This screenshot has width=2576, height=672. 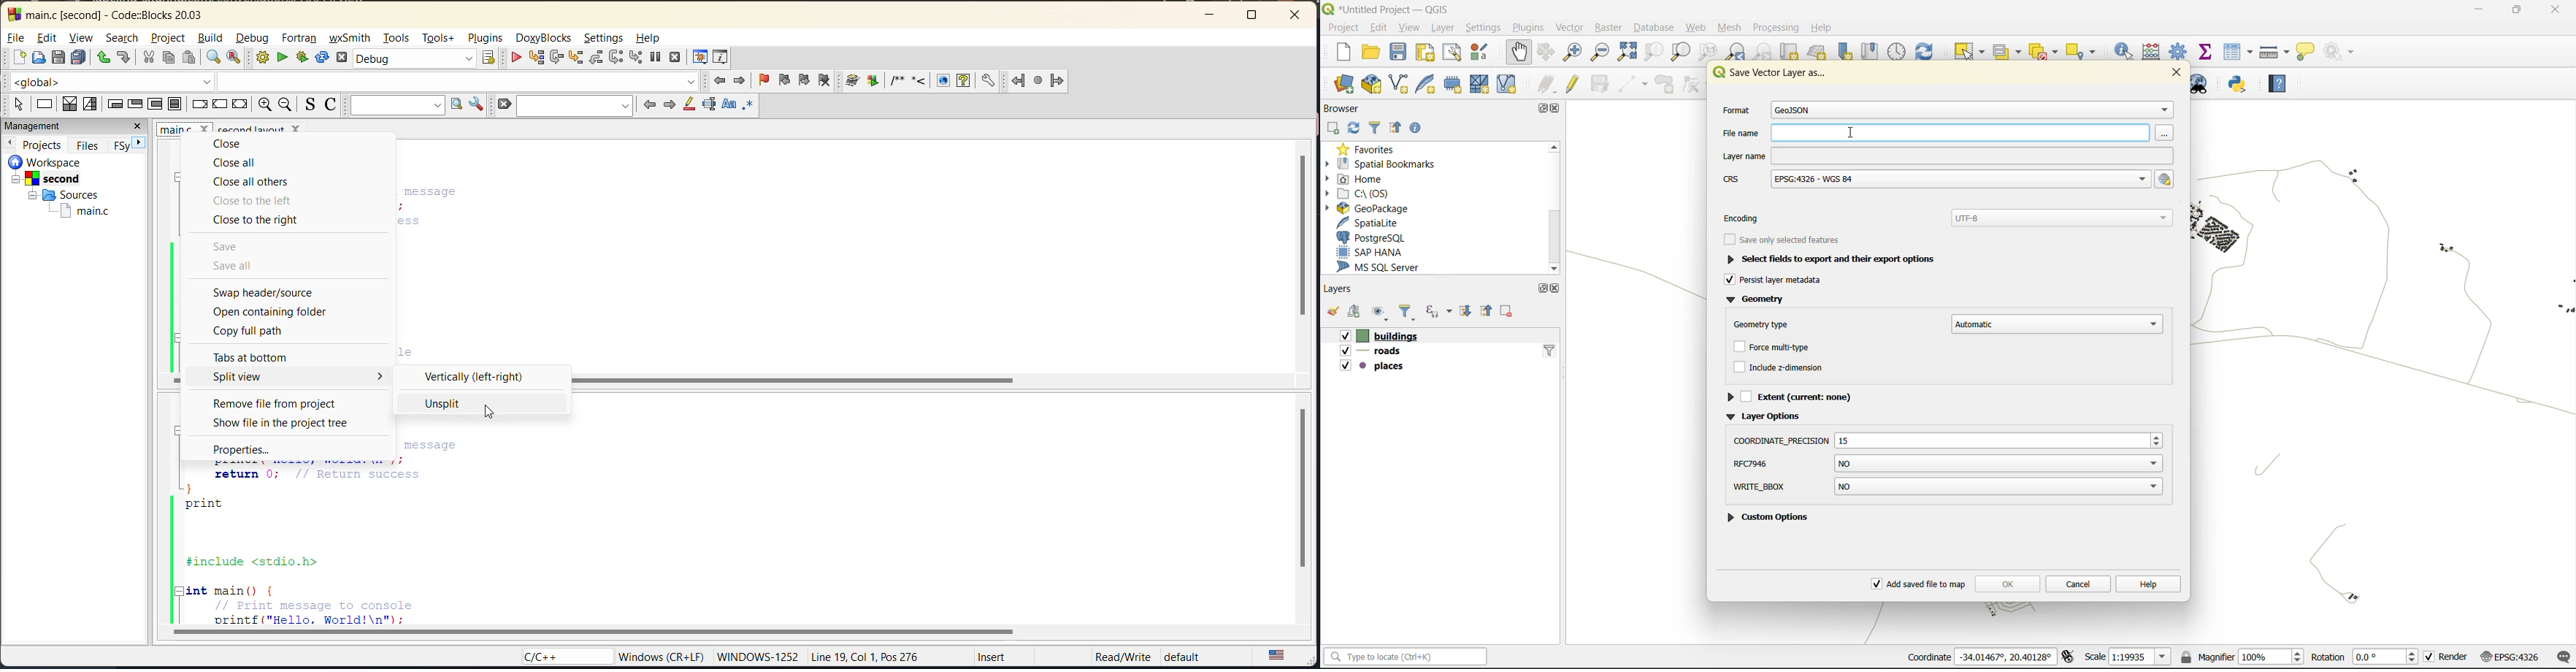 What do you see at coordinates (2512, 656) in the screenshot?
I see `crs` at bounding box center [2512, 656].